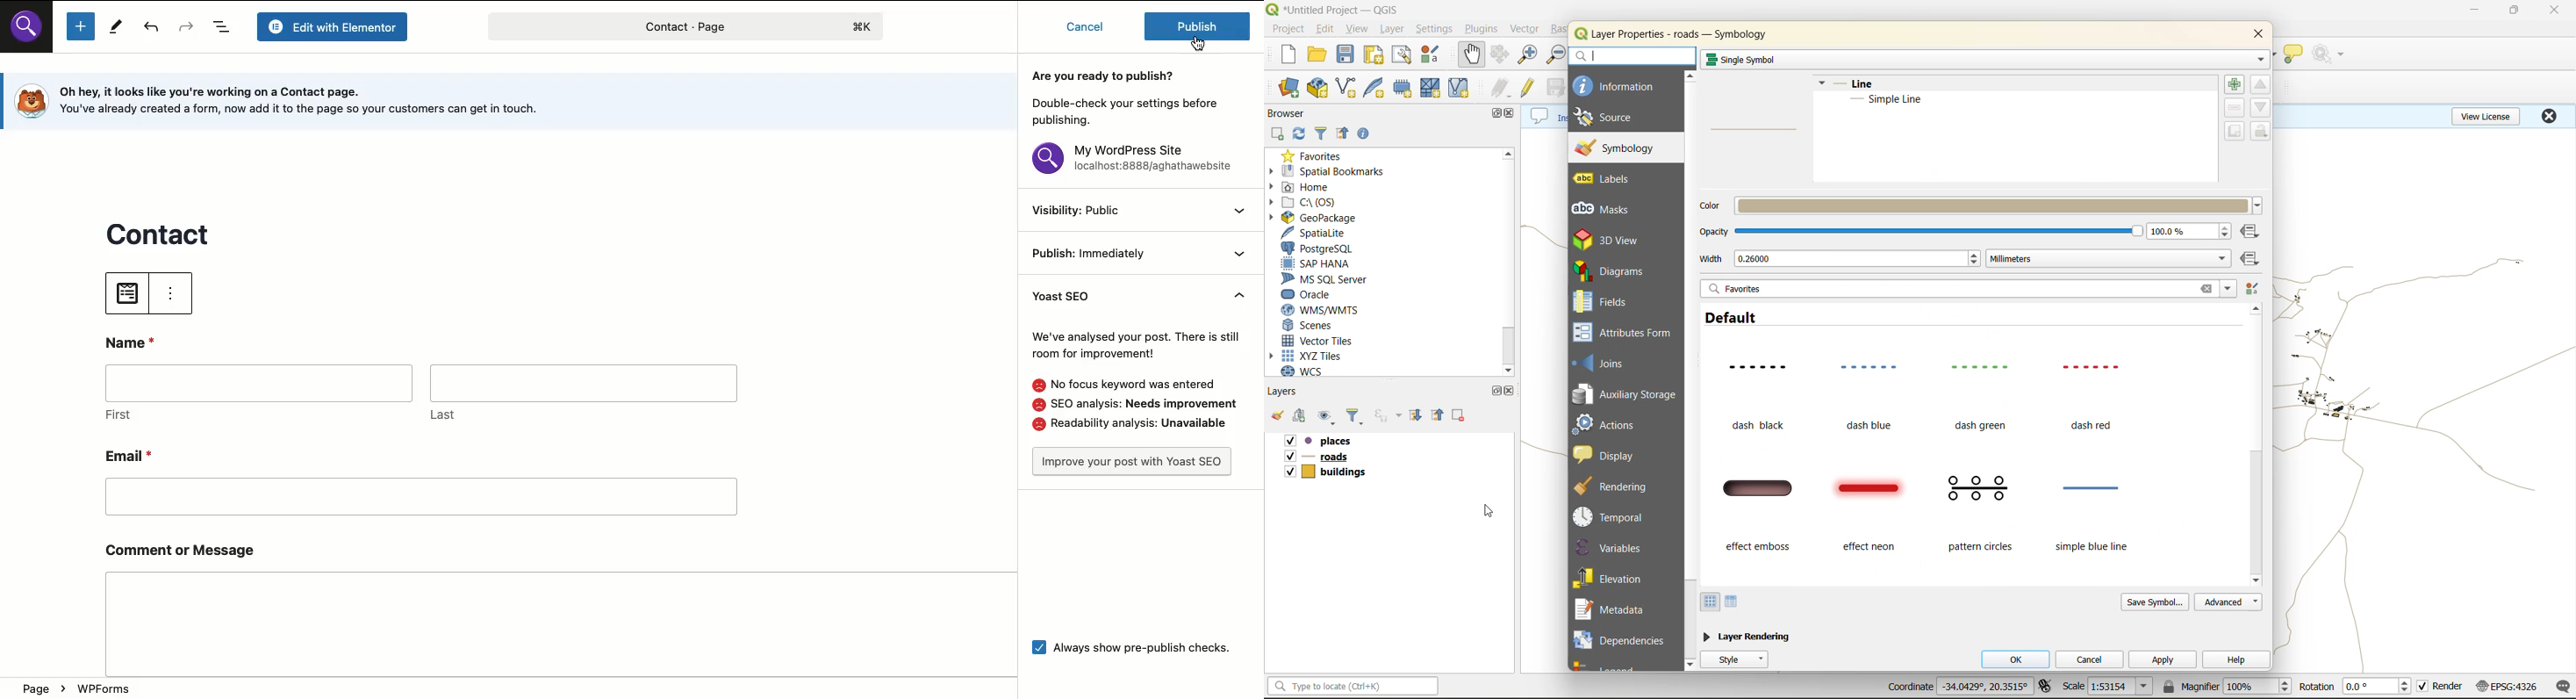 This screenshot has height=700, width=2576. Describe the element at coordinates (2165, 659) in the screenshot. I see `apply` at that location.